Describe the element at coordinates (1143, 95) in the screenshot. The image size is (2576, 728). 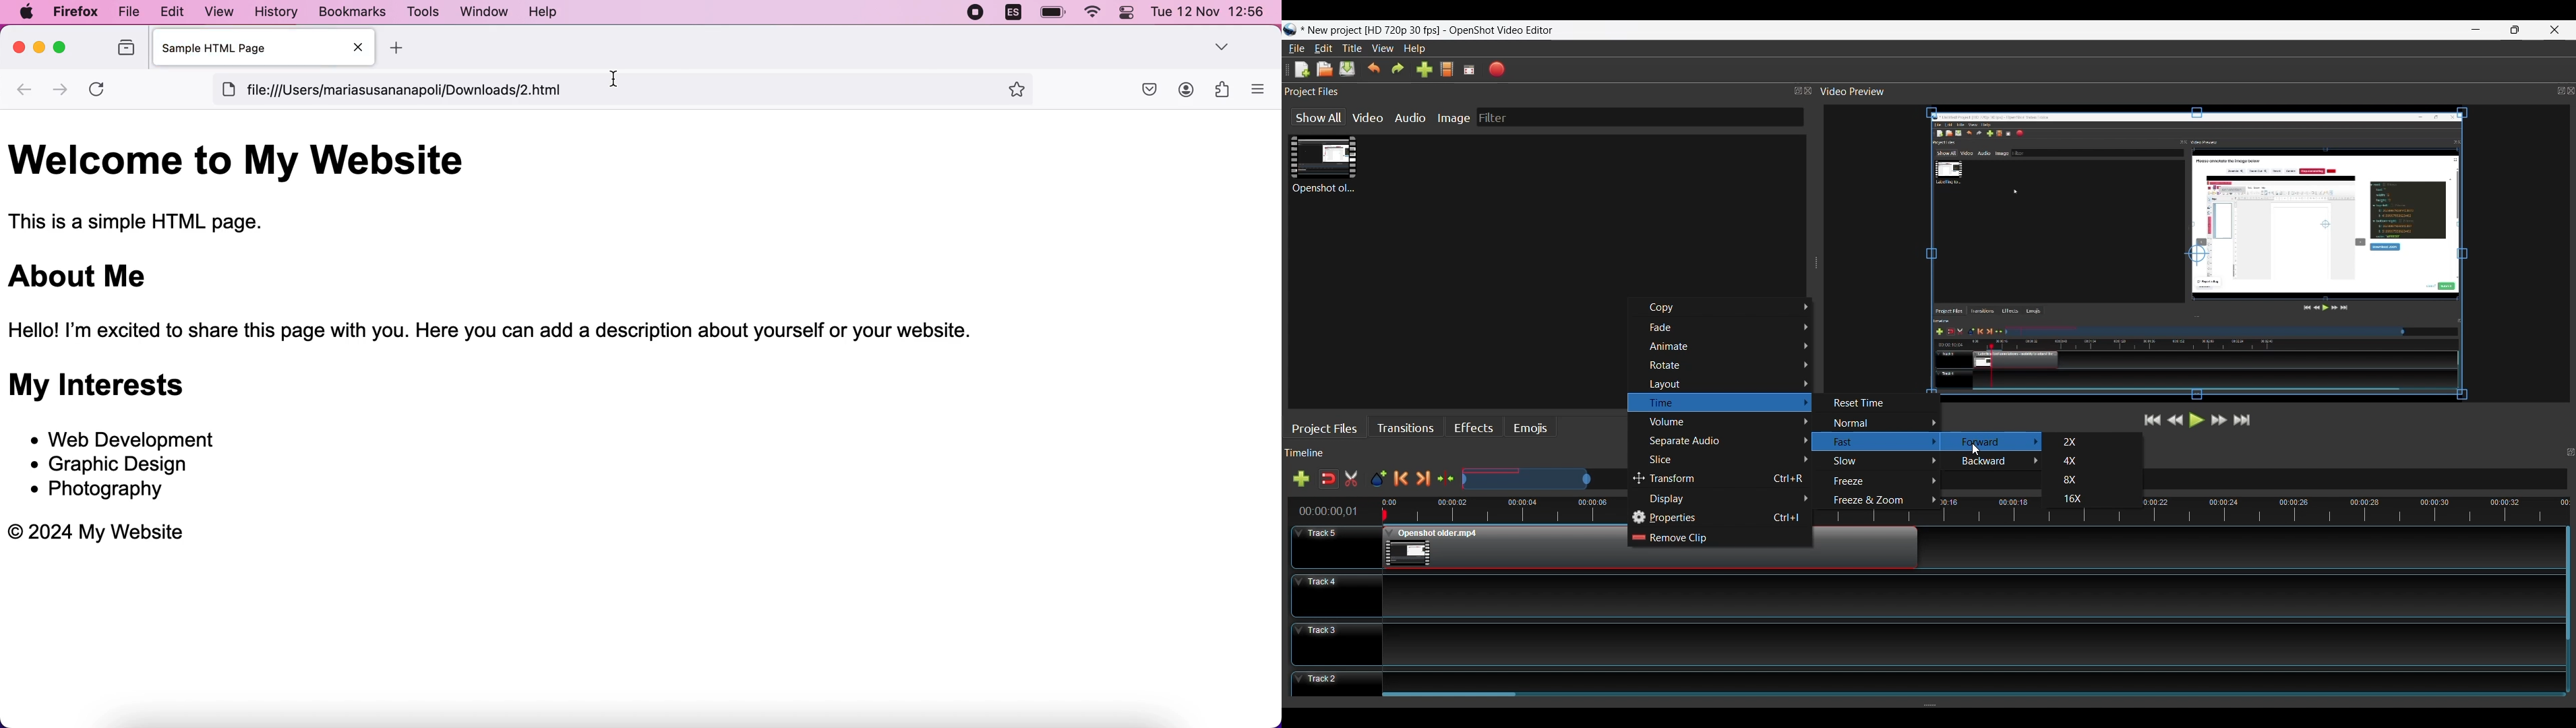
I see `save to pocket` at that location.